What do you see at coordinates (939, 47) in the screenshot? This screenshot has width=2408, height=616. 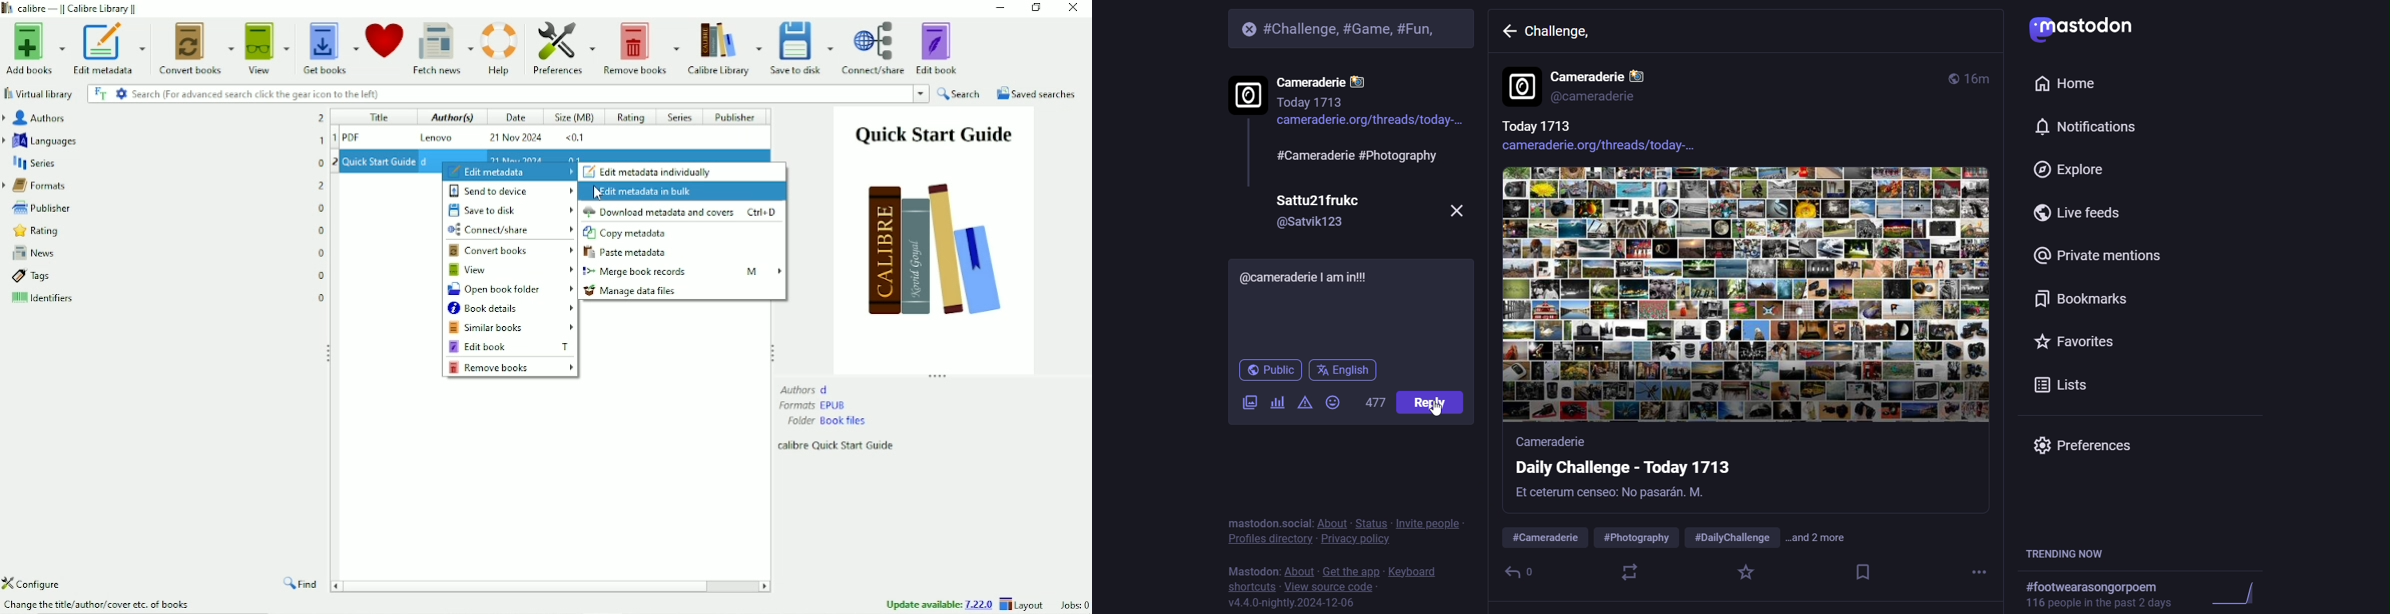 I see `Edit book` at bounding box center [939, 47].